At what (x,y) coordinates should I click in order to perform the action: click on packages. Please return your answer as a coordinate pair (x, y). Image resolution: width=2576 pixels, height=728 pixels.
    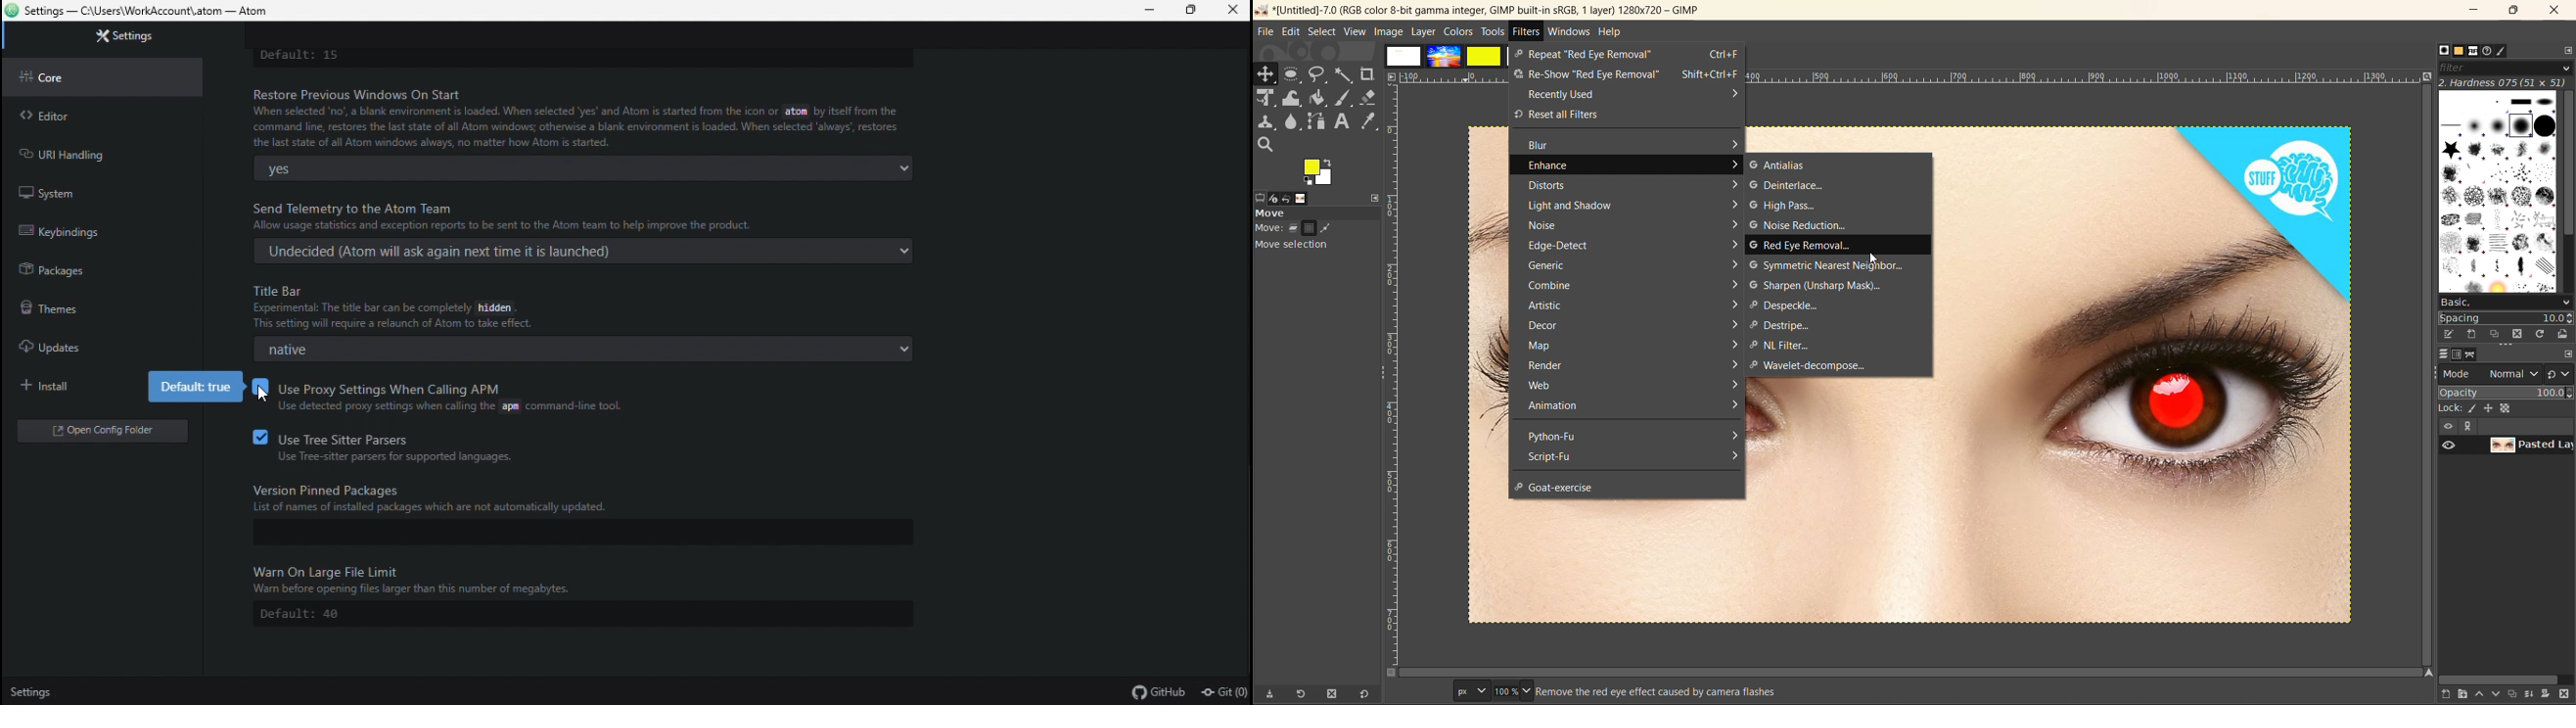
    Looking at the image, I should click on (84, 268).